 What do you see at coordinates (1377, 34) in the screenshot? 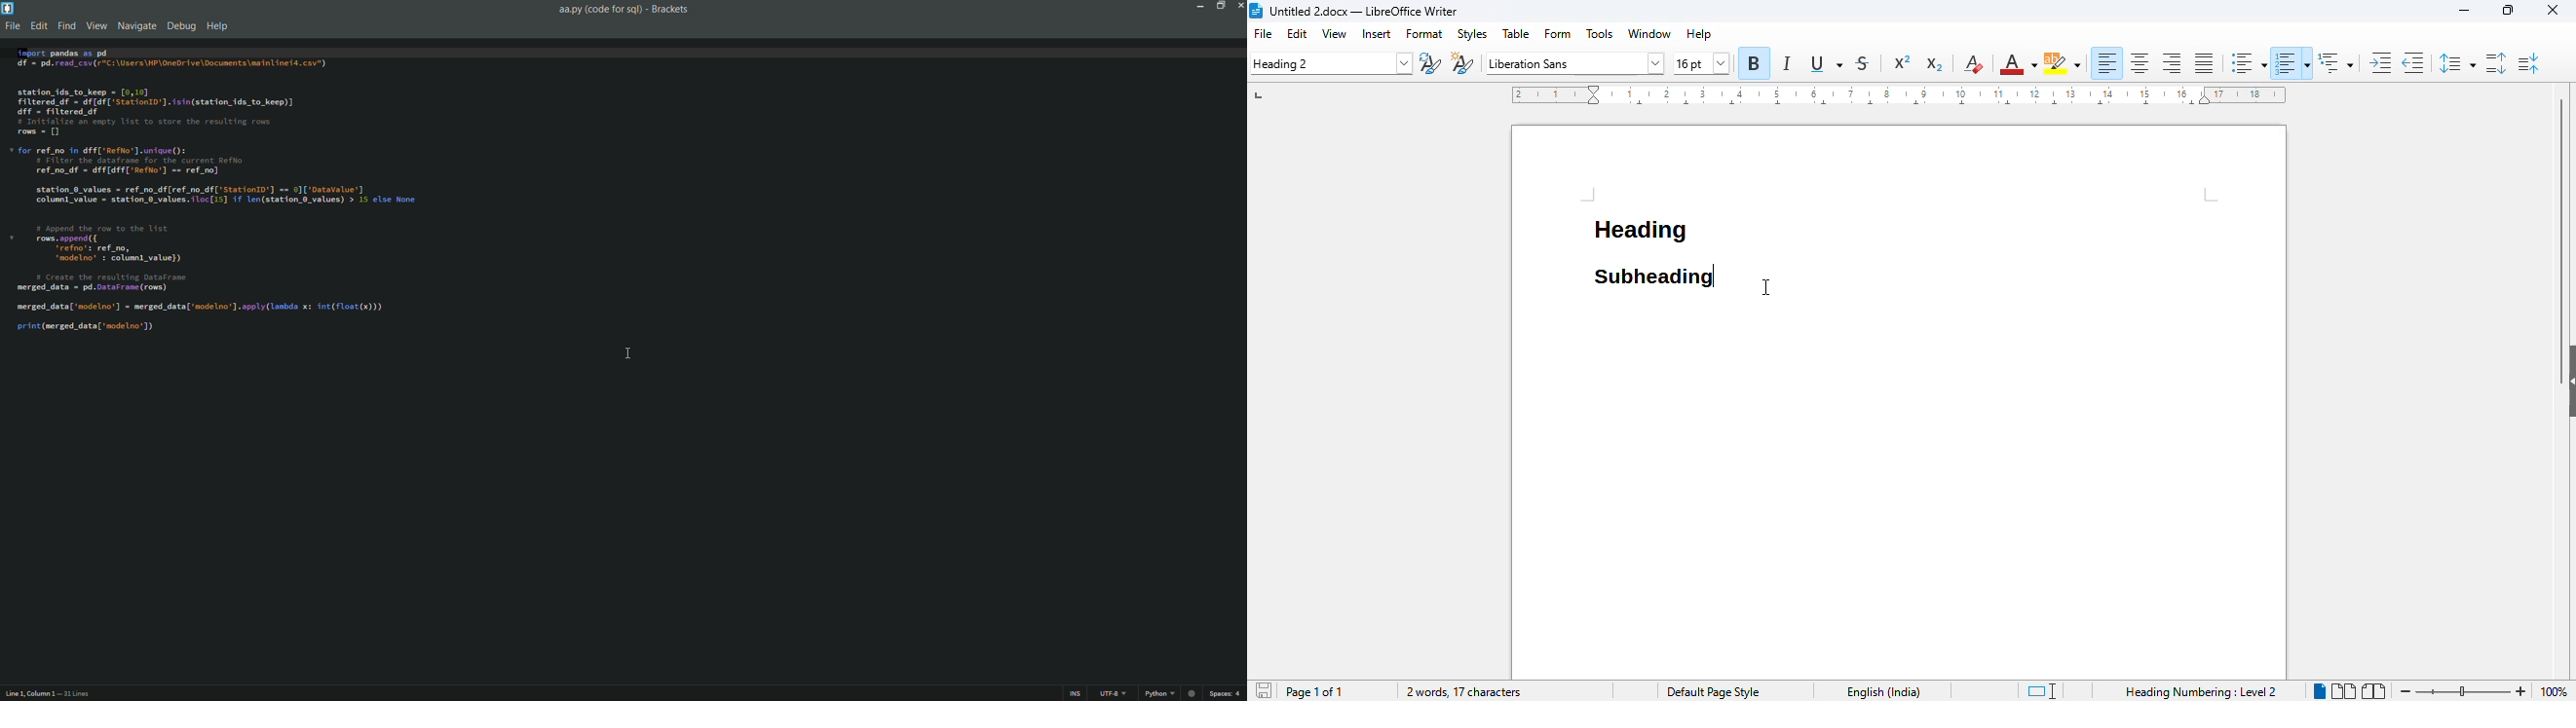
I see `insert` at bounding box center [1377, 34].